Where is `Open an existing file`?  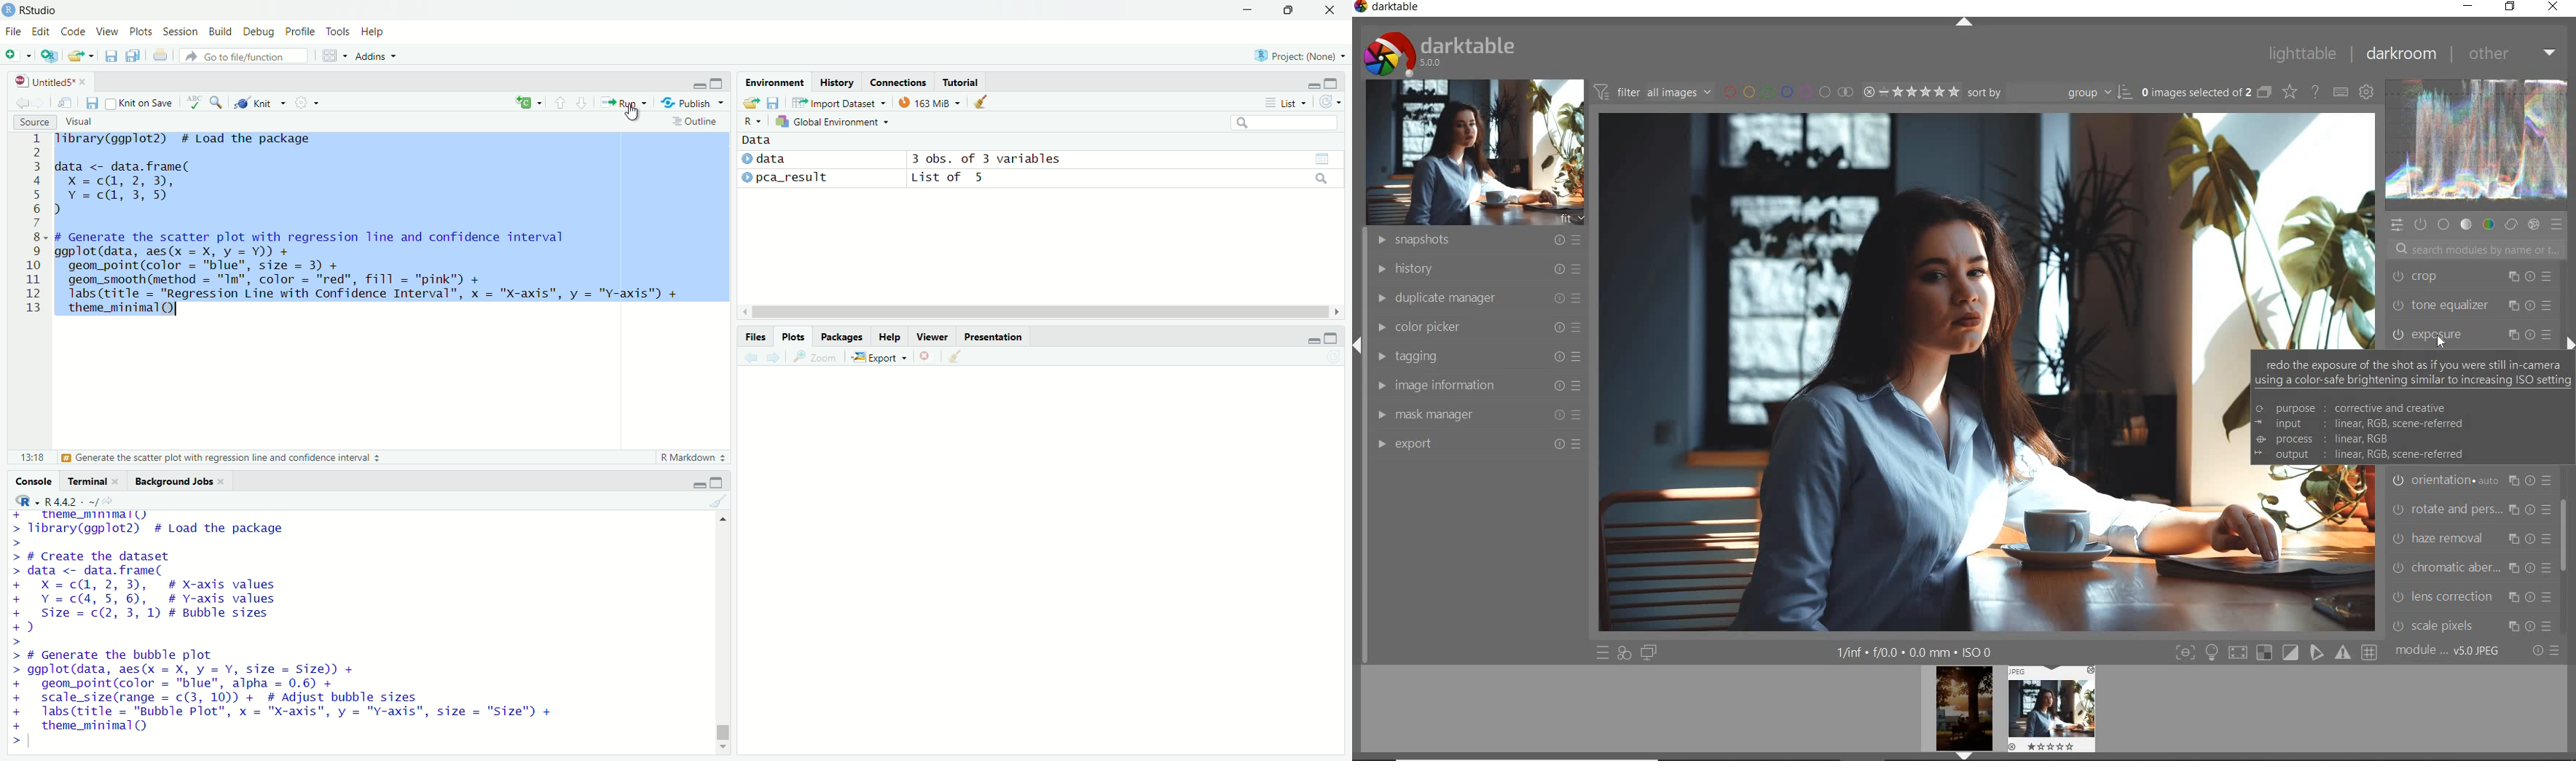
Open an existing file is located at coordinates (72, 56).